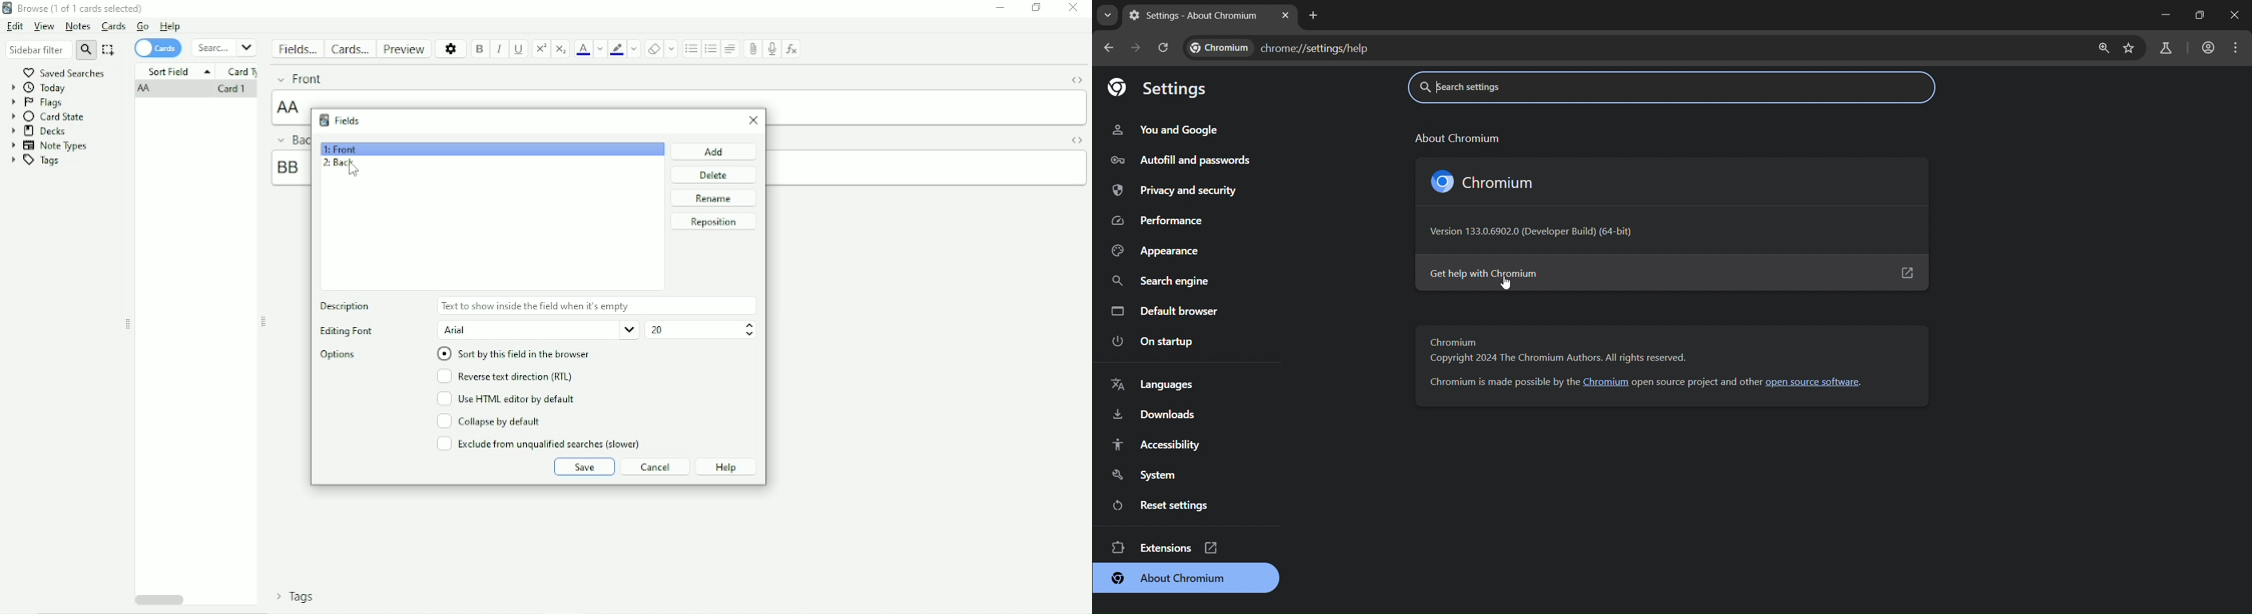  Describe the element at coordinates (583, 48) in the screenshot. I see `Text color` at that location.